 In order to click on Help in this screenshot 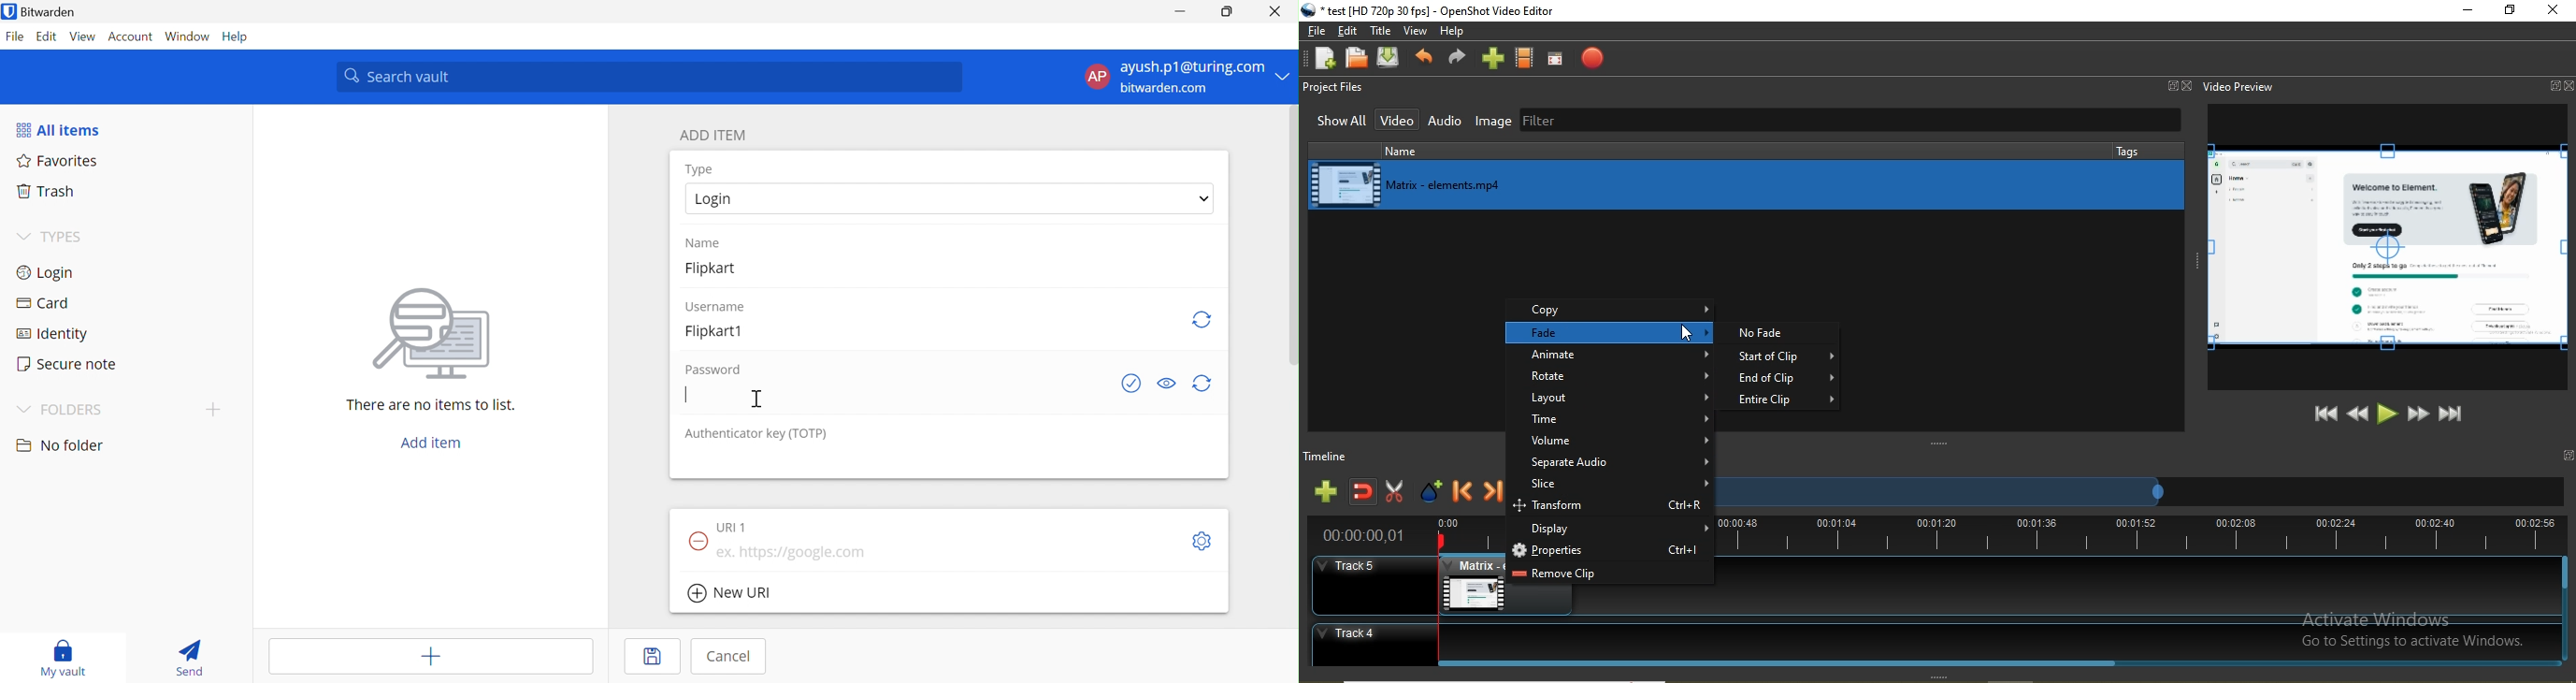, I will do `click(1455, 33)`.